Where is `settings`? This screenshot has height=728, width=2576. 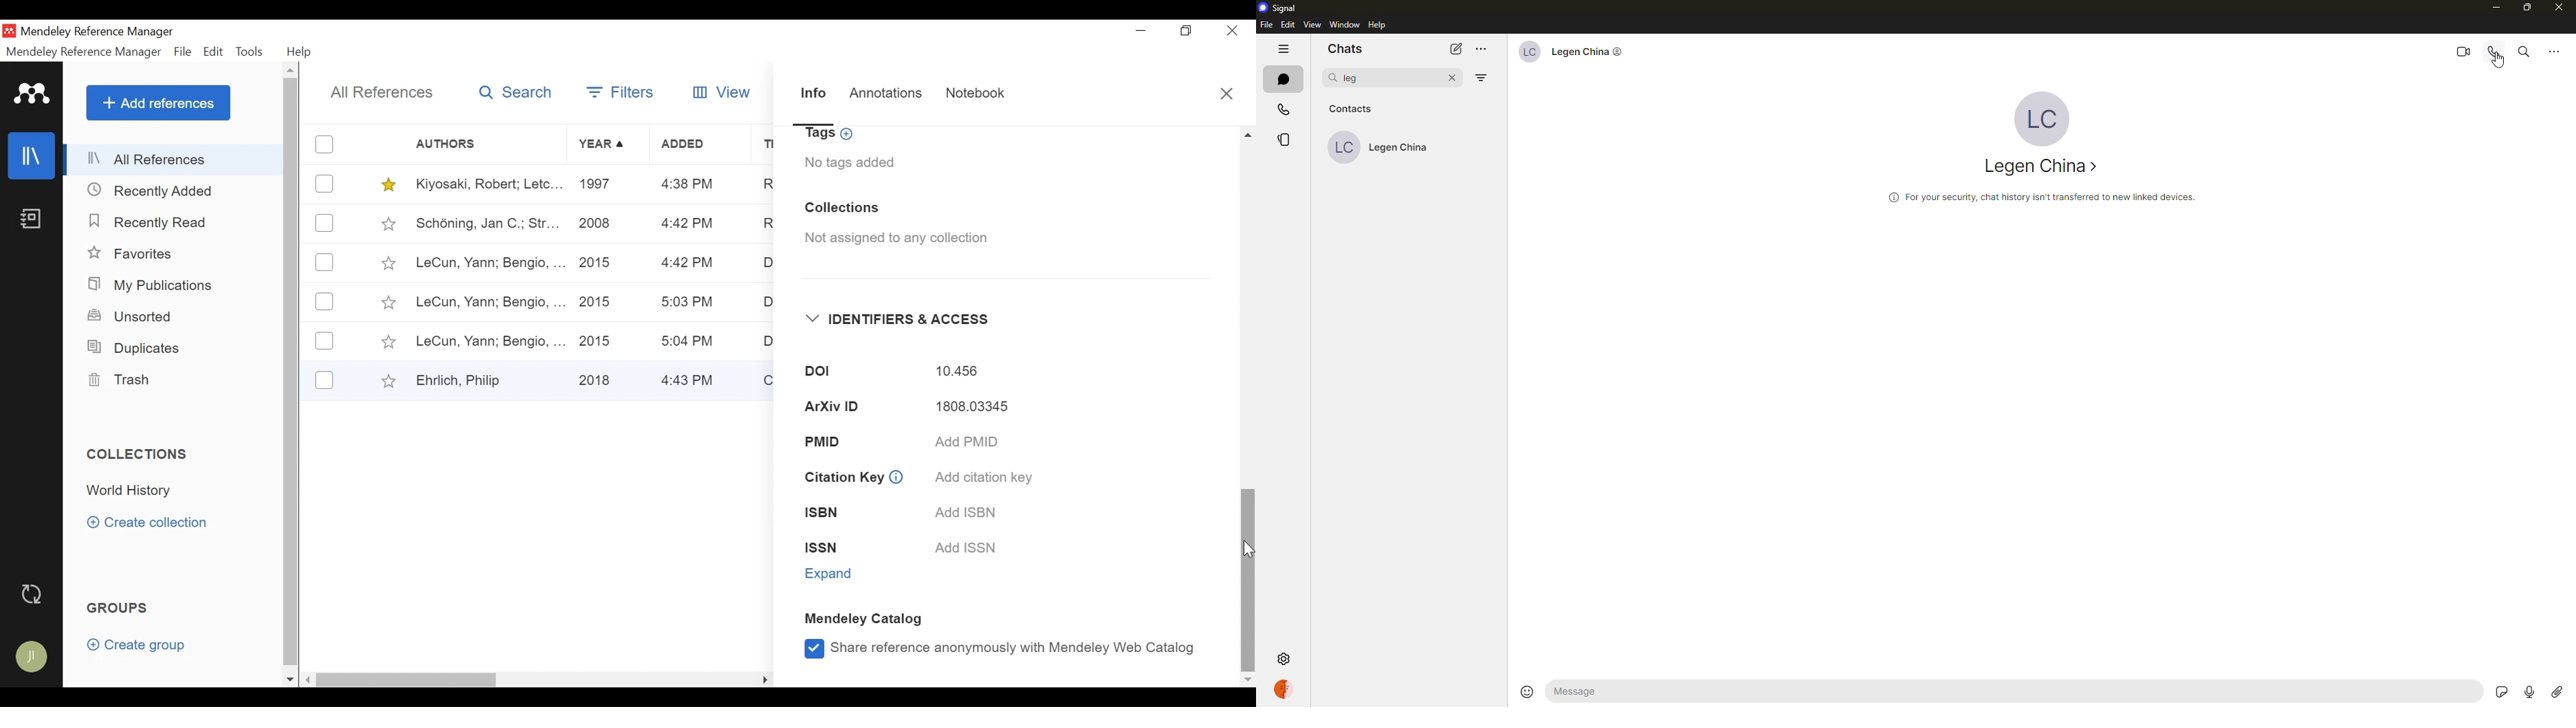
settings is located at coordinates (1282, 659).